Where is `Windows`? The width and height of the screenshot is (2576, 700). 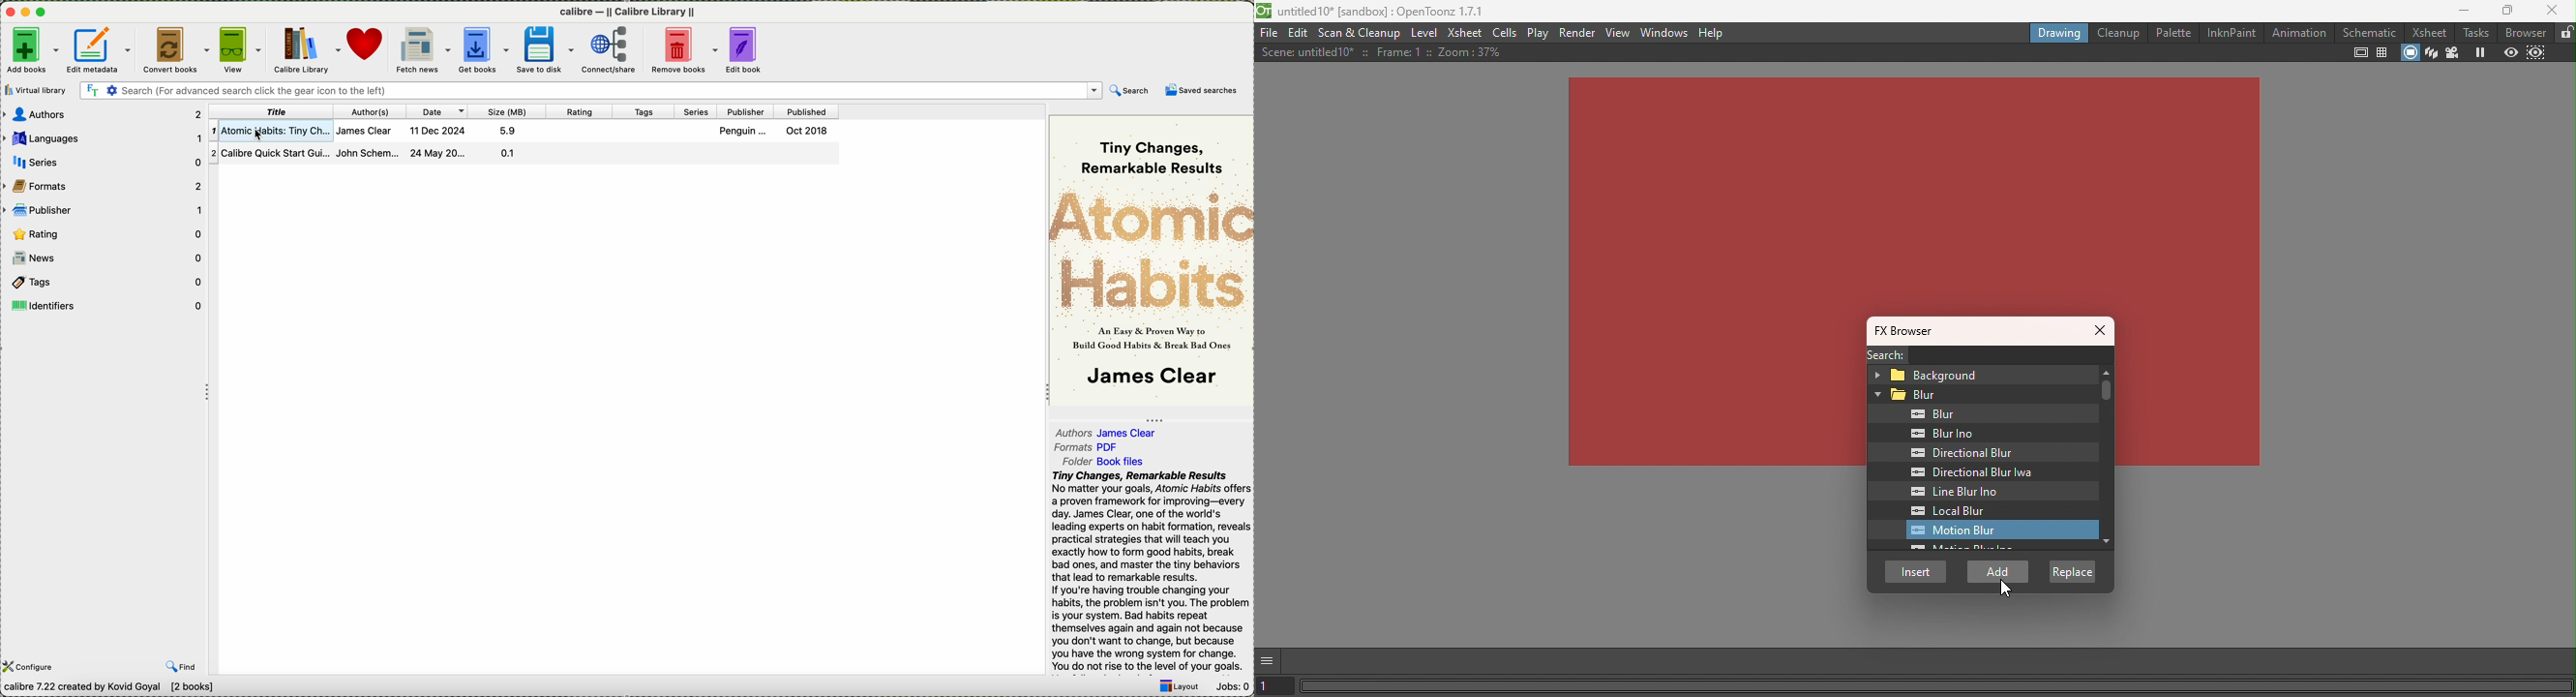
Windows is located at coordinates (1666, 32).